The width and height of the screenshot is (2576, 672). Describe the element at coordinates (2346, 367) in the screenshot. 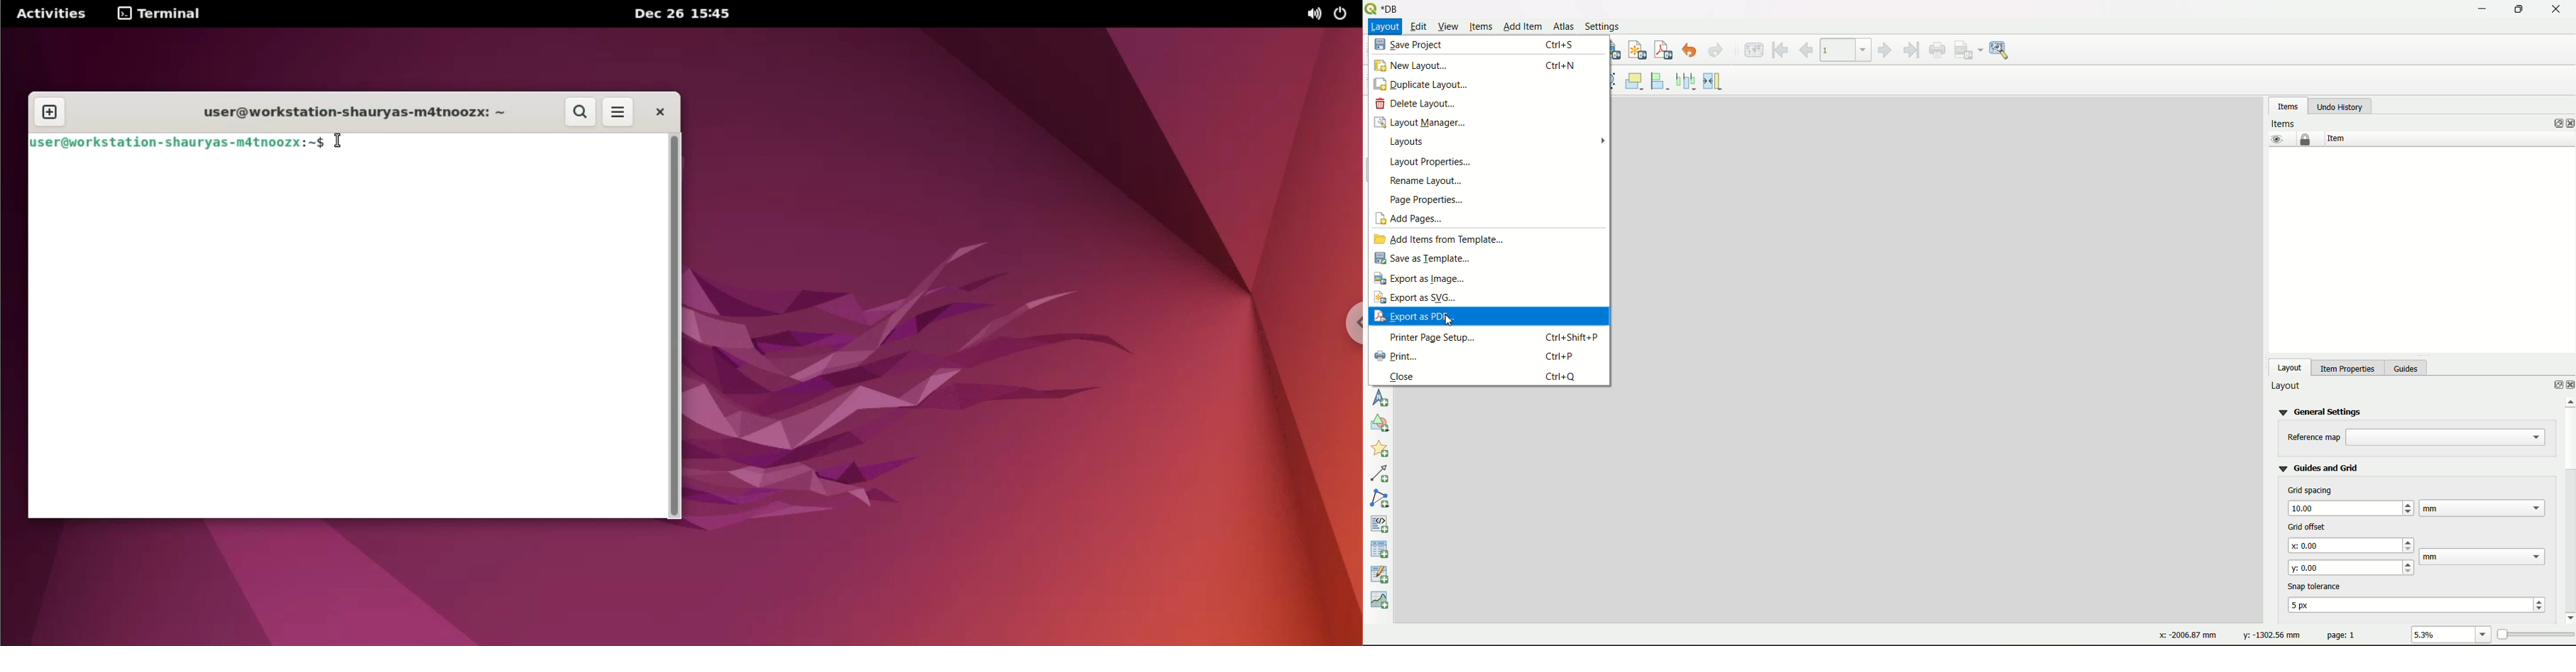

I see `item properties` at that location.